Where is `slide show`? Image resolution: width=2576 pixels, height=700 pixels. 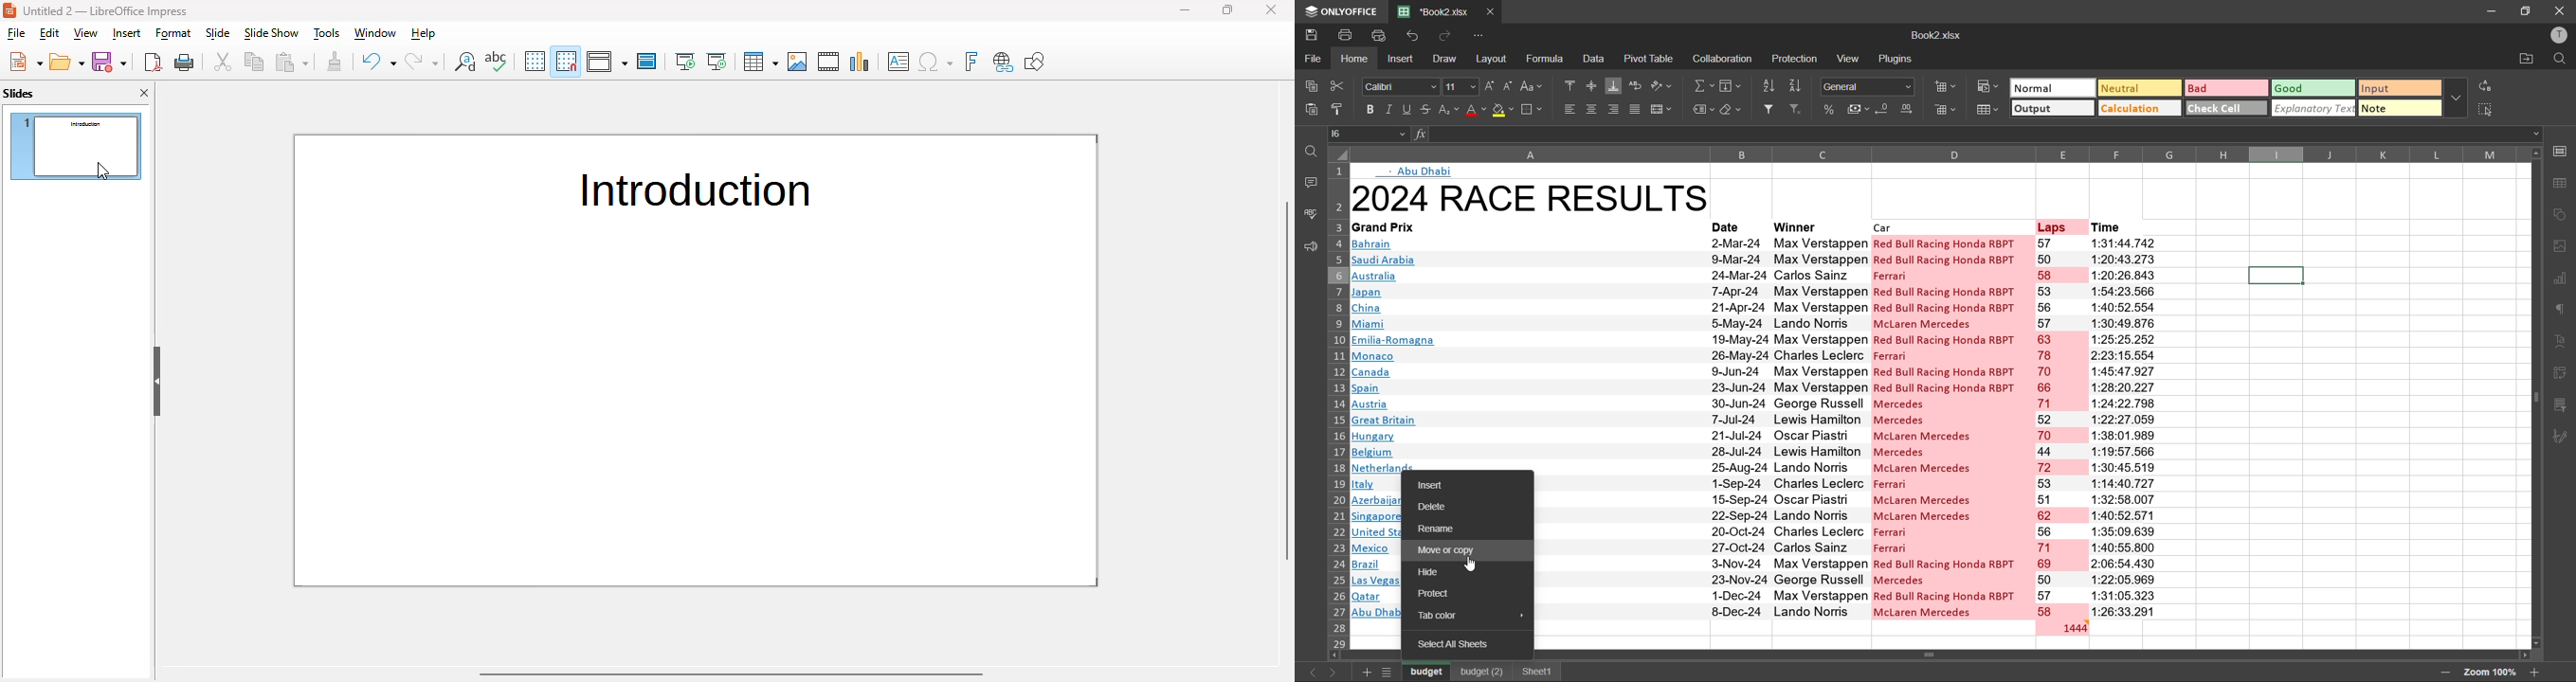 slide show is located at coordinates (271, 33).